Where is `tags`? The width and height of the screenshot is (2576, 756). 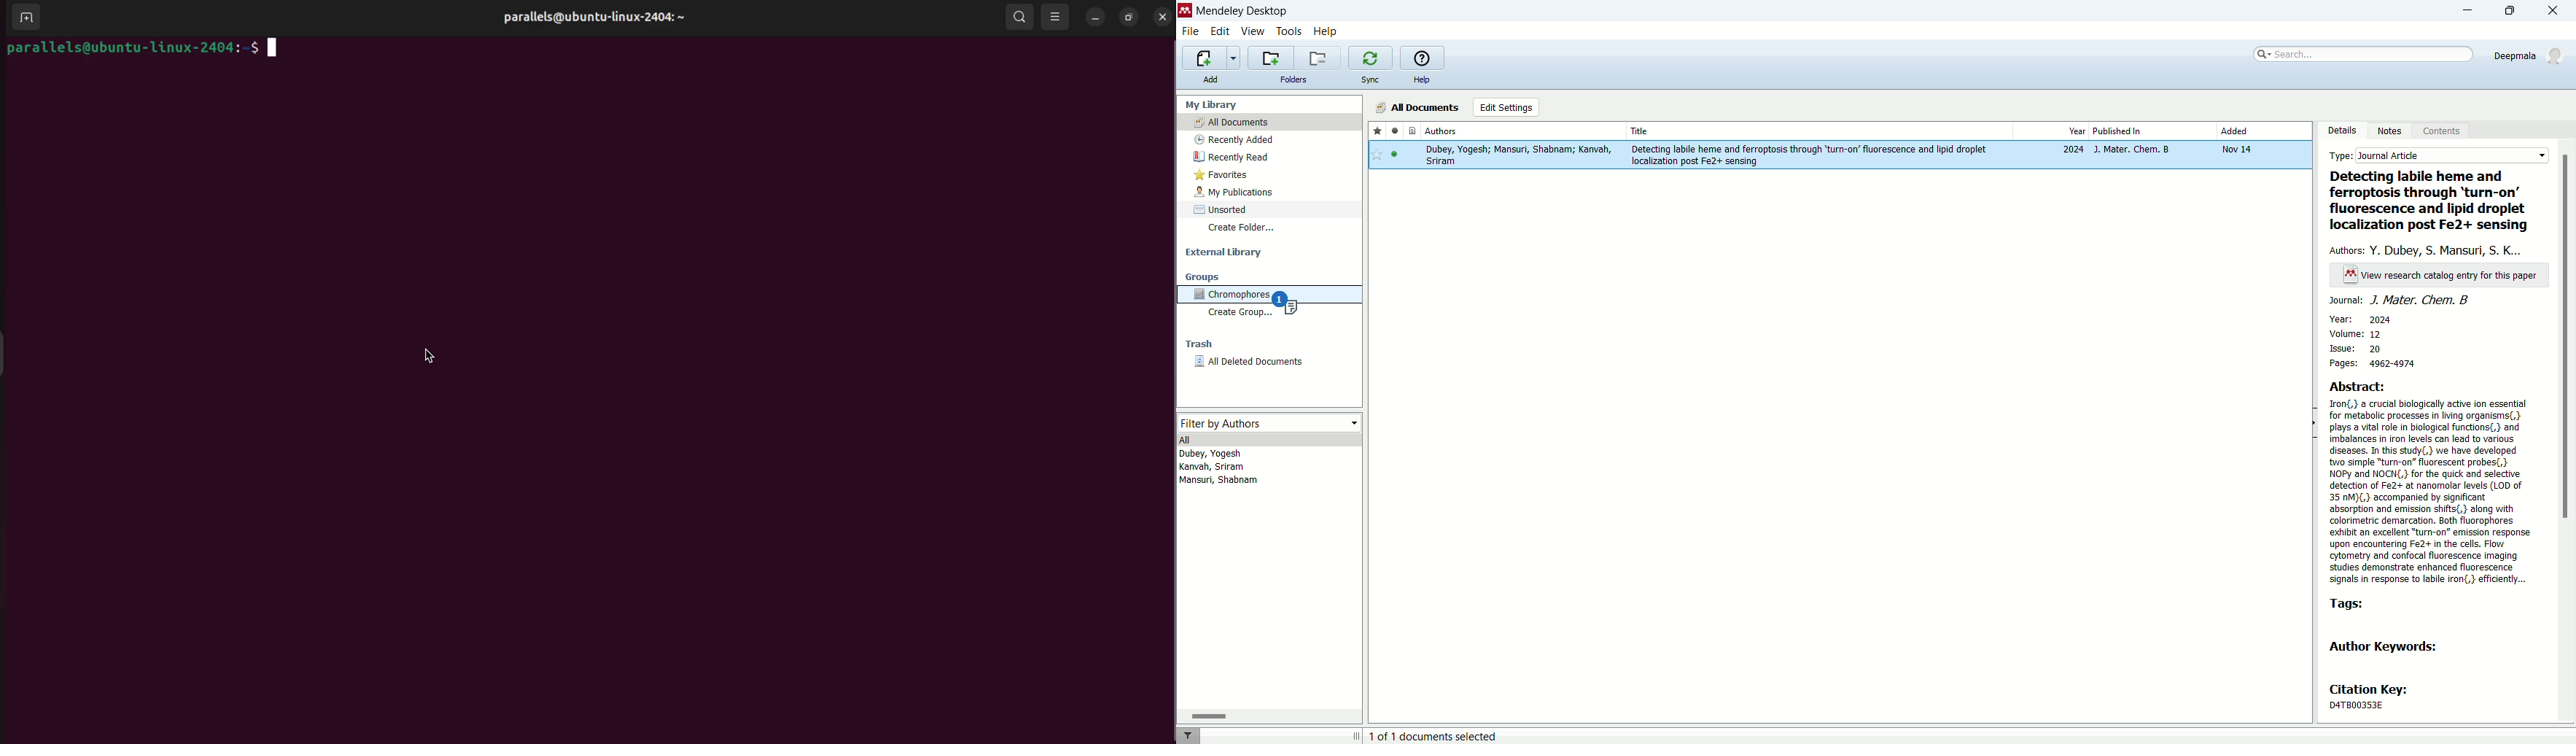 tags is located at coordinates (2346, 604).